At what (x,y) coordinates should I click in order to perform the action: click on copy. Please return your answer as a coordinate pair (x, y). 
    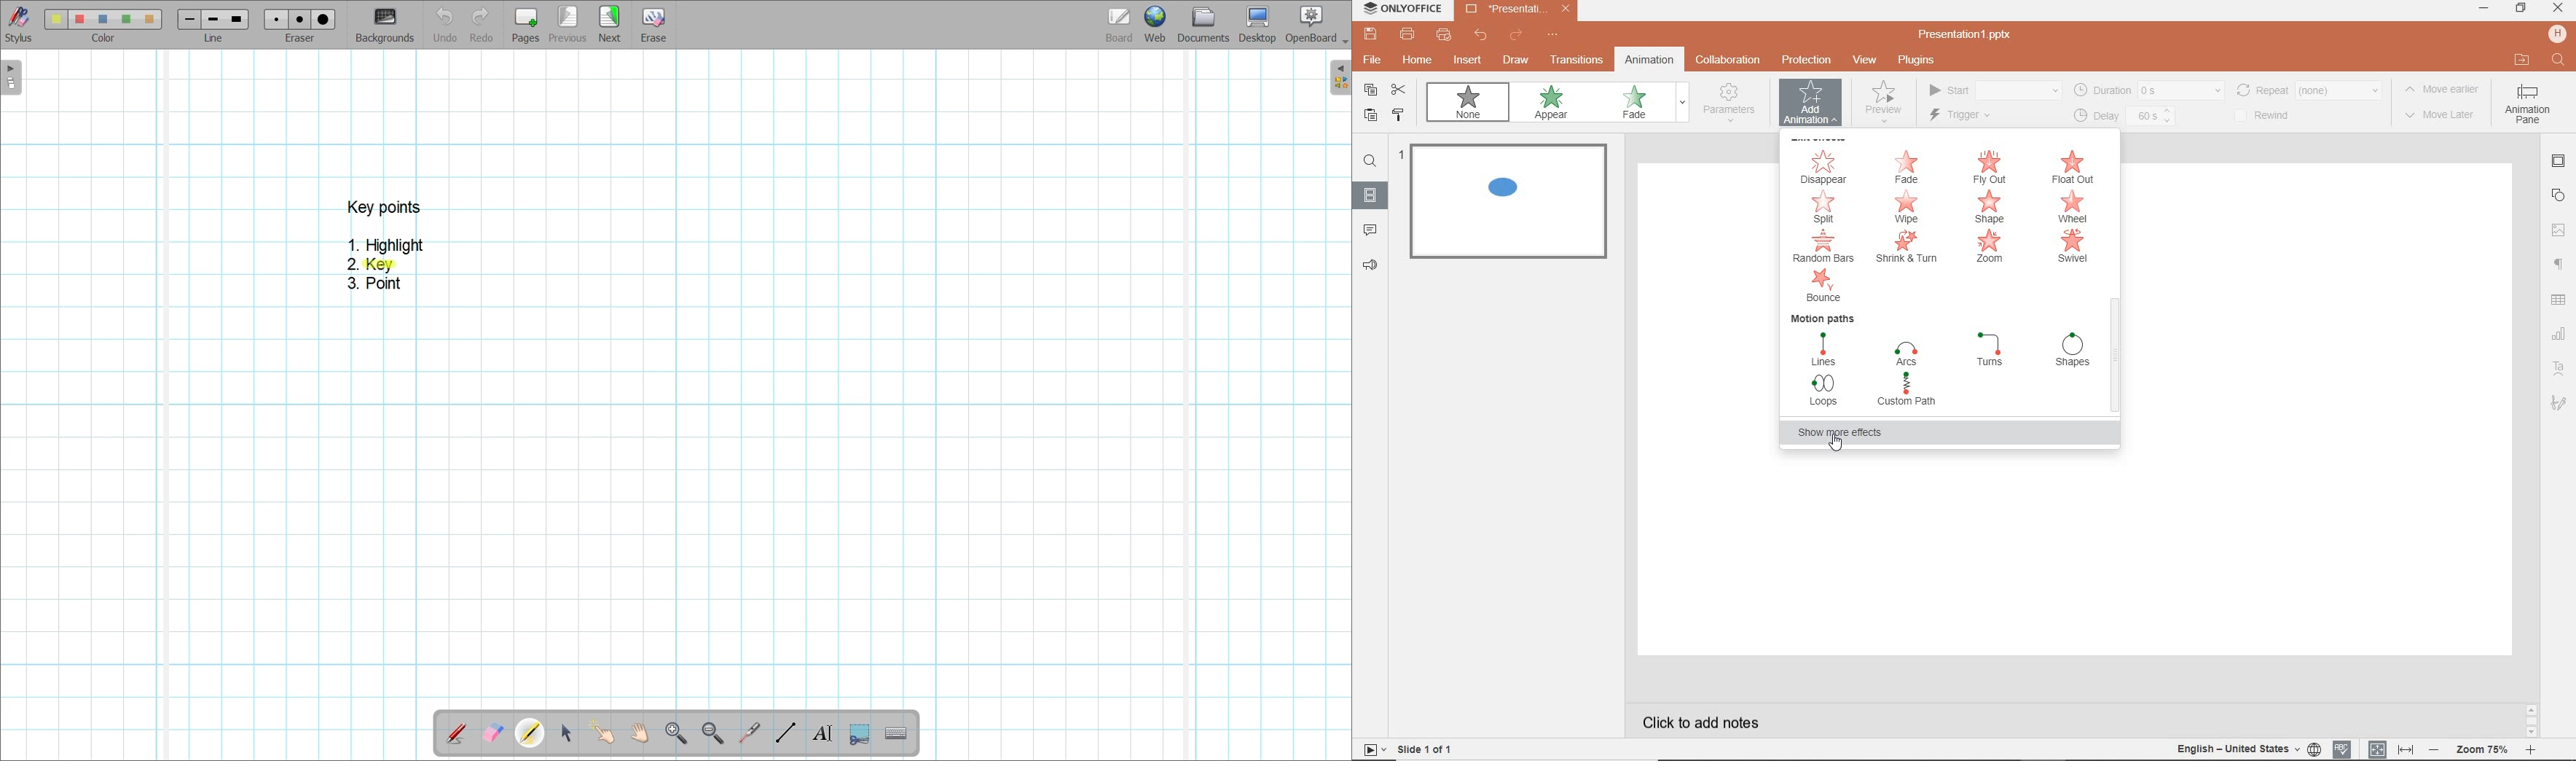
    Looking at the image, I should click on (1371, 90).